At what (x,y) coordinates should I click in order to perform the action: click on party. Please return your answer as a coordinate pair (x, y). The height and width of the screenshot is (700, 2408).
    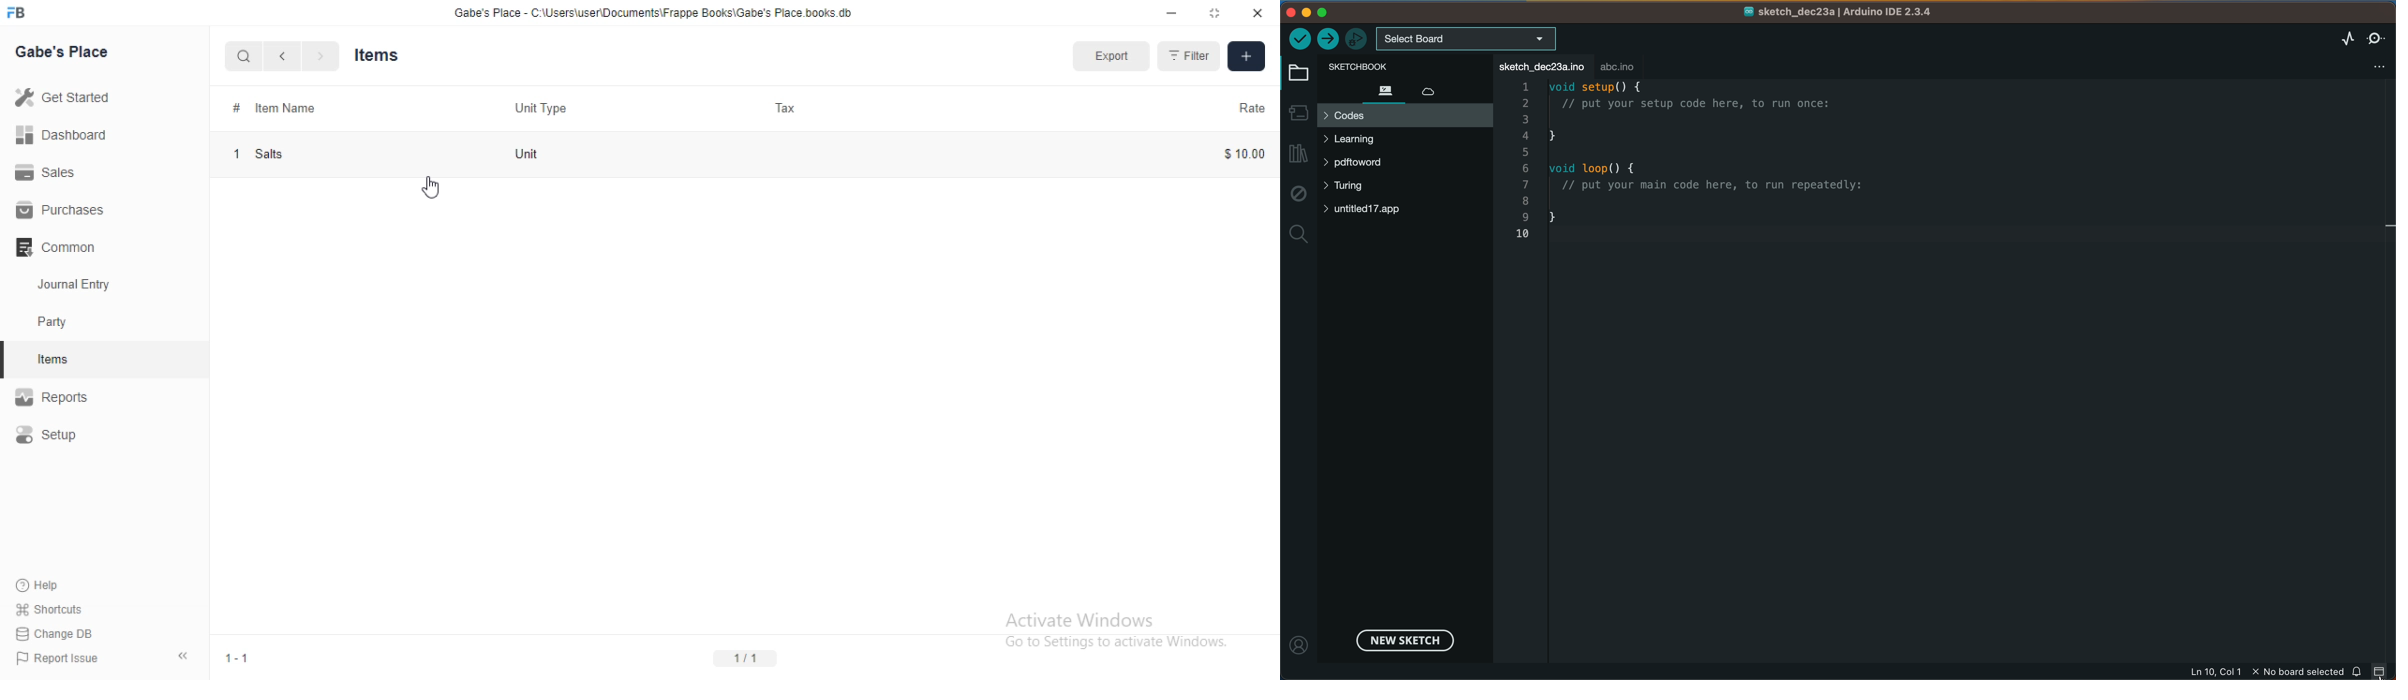
    Looking at the image, I should click on (56, 322).